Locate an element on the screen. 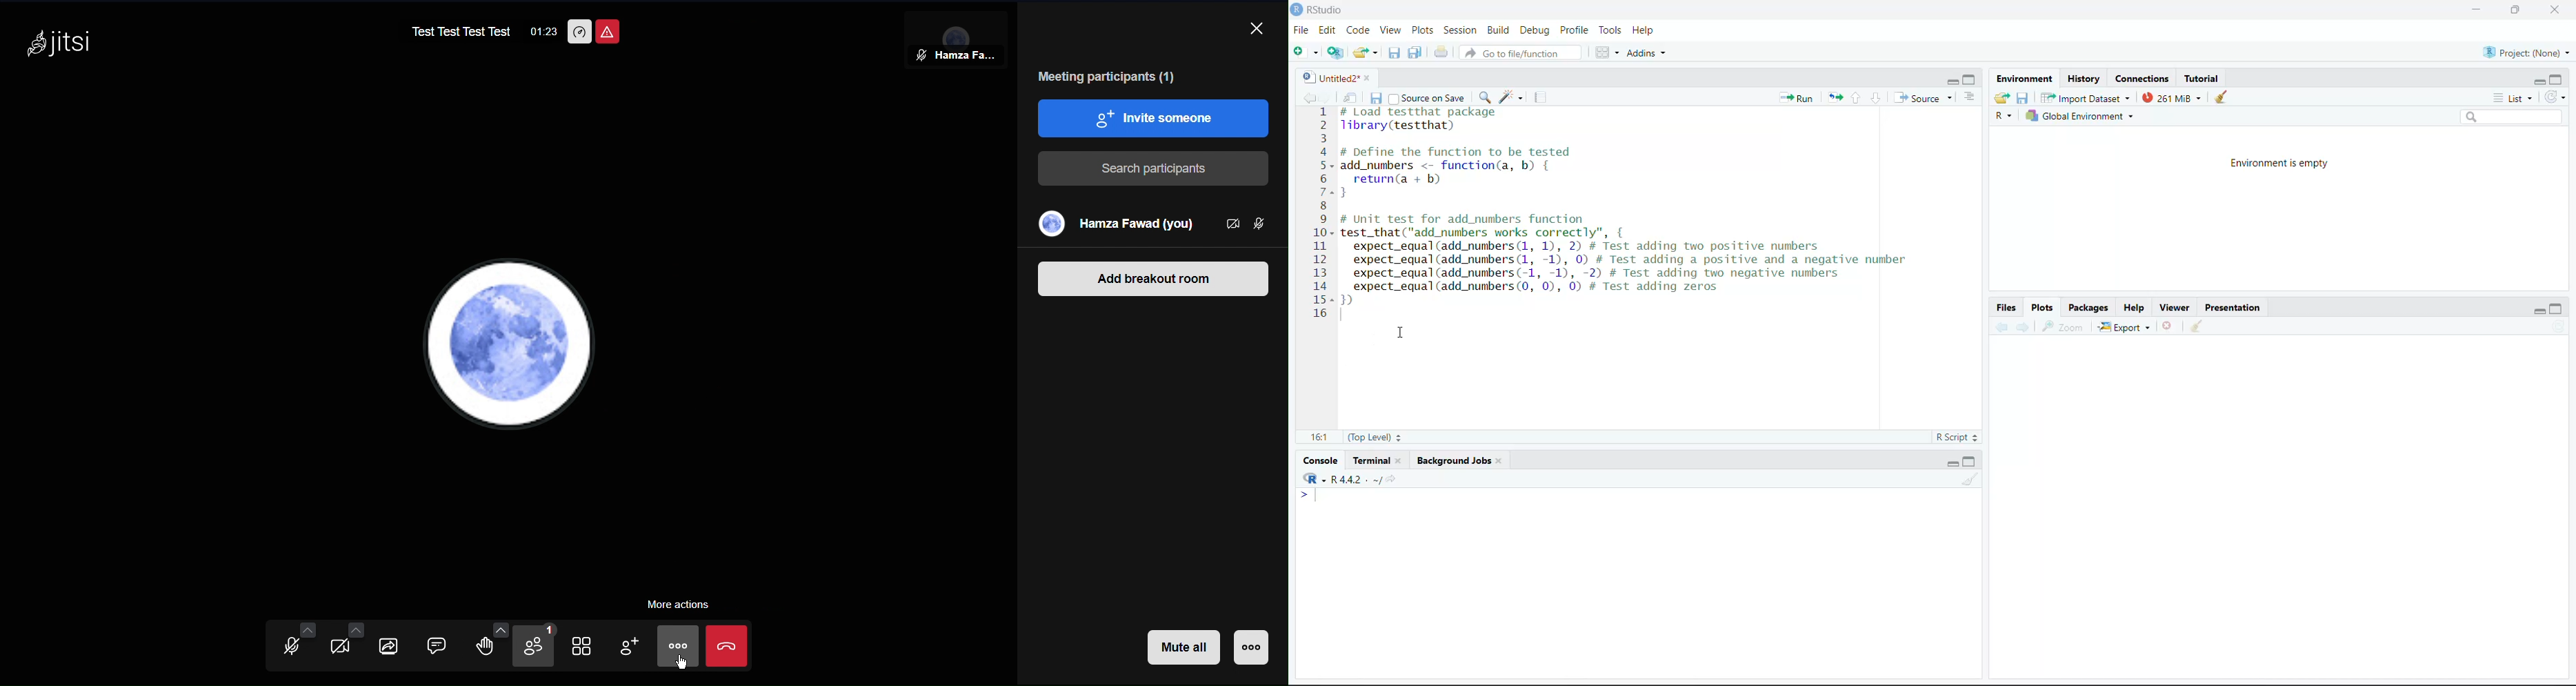 This screenshot has height=700, width=2576. Clear workspace is located at coordinates (1971, 480).